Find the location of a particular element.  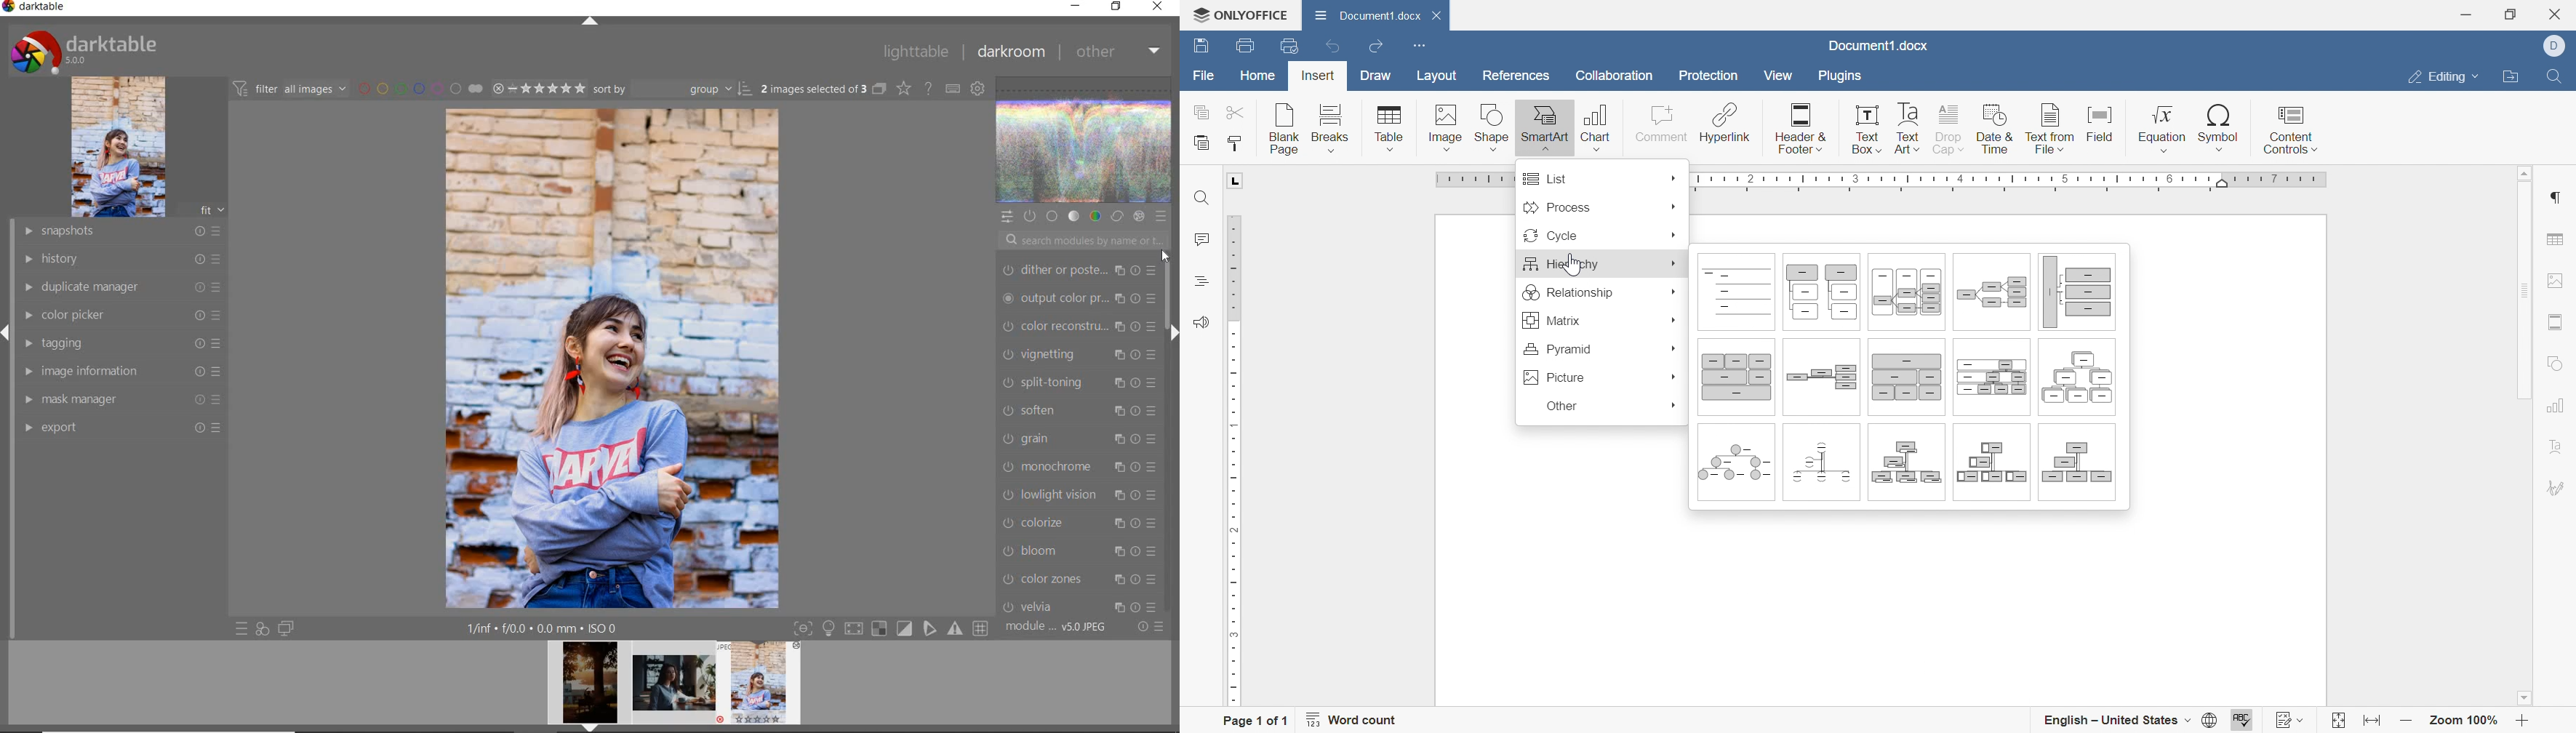

composite is located at coordinates (1079, 435).